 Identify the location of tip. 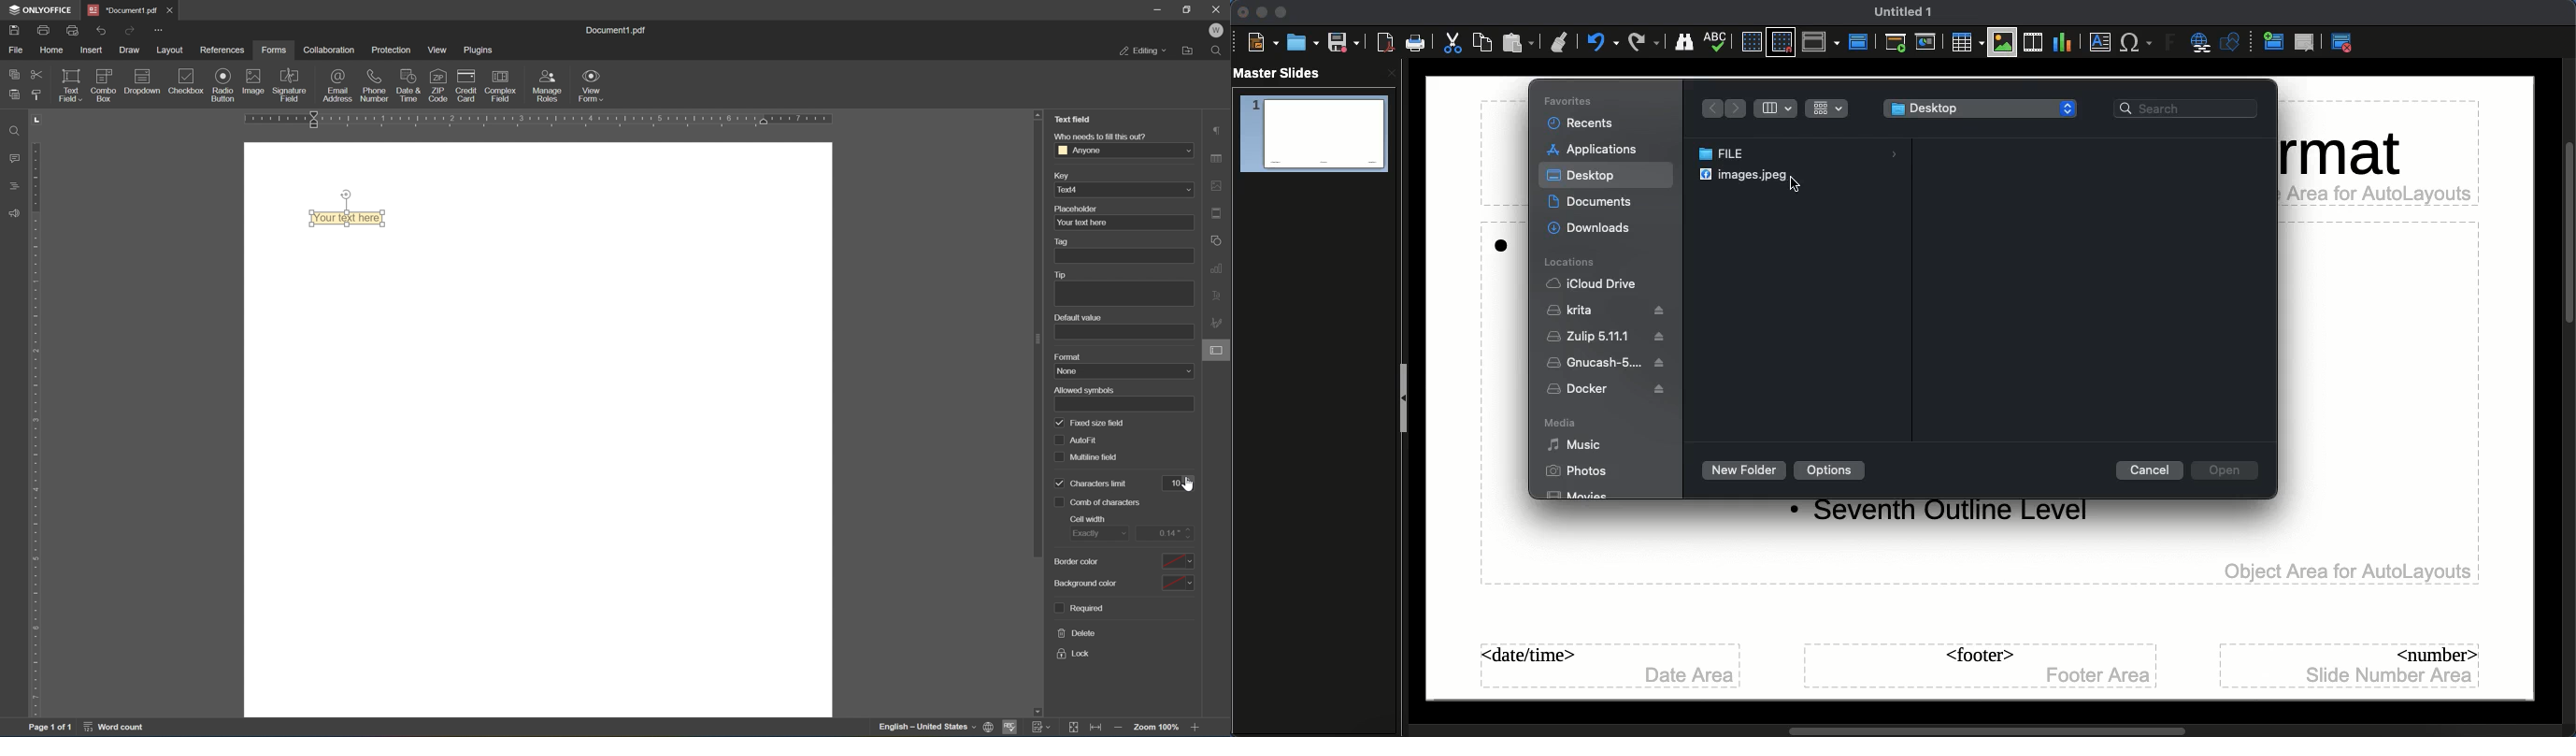
(1061, 274).